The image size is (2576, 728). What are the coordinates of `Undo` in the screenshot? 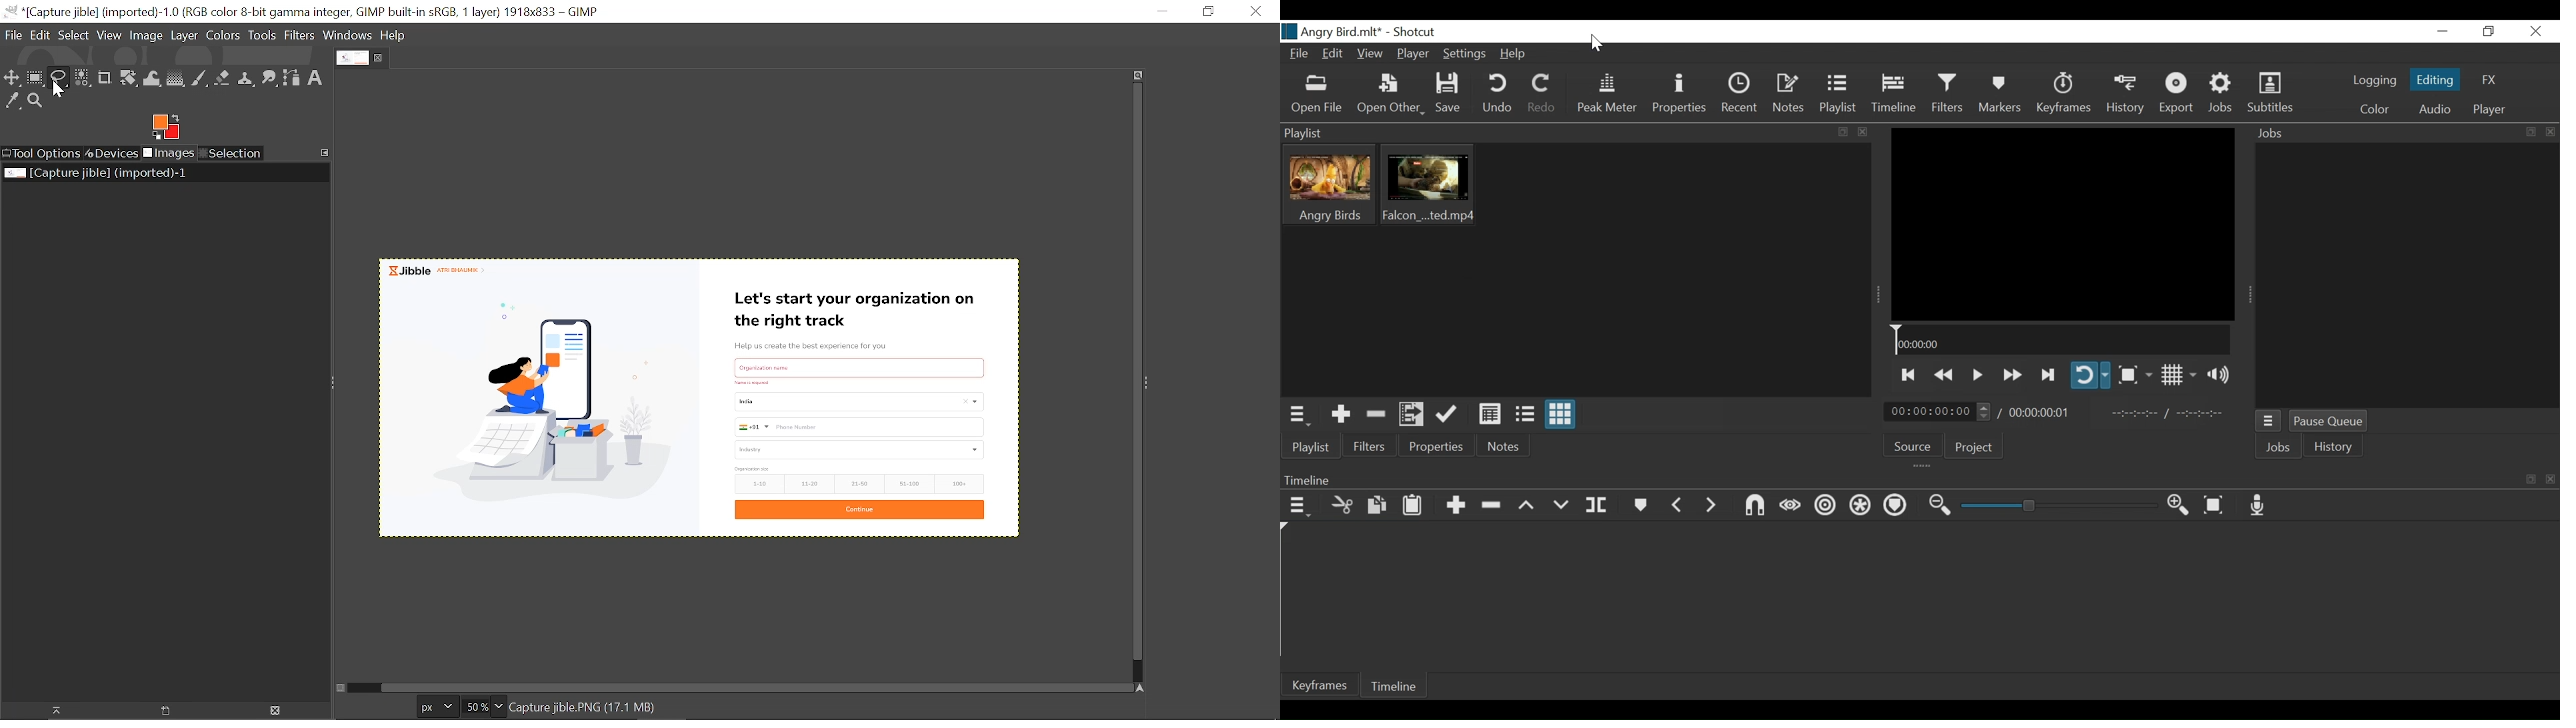 It's located at (1499, 95).